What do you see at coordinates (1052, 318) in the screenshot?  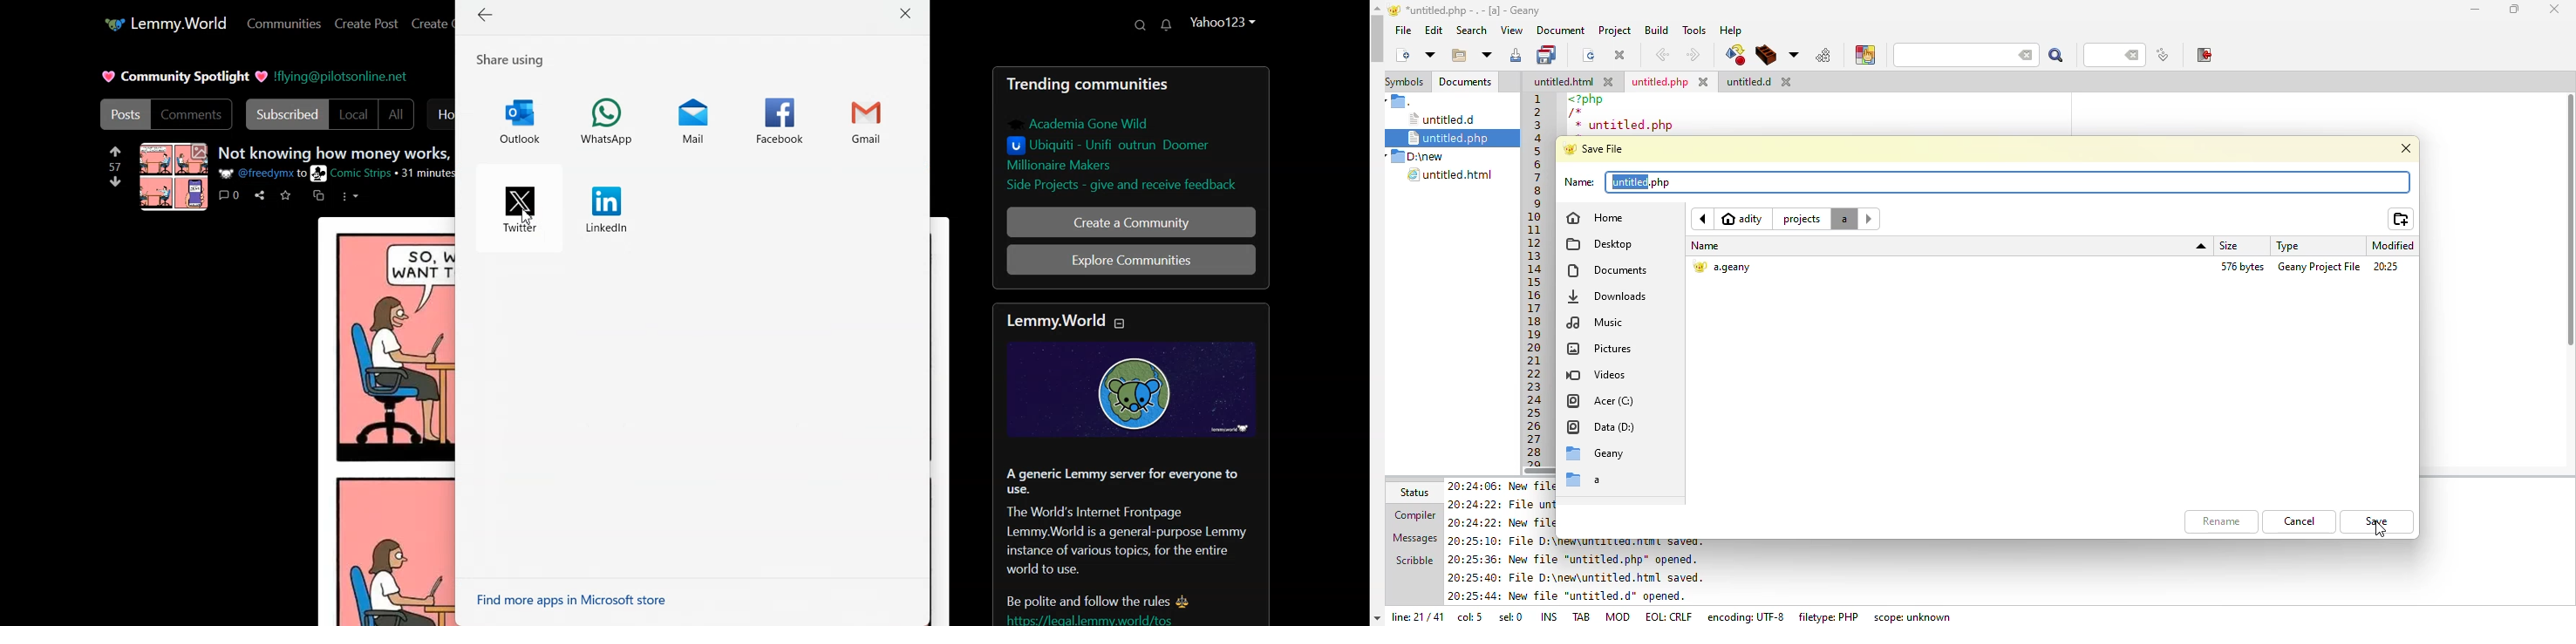 I see `lemmy world` at bounding box center [1052, 318].